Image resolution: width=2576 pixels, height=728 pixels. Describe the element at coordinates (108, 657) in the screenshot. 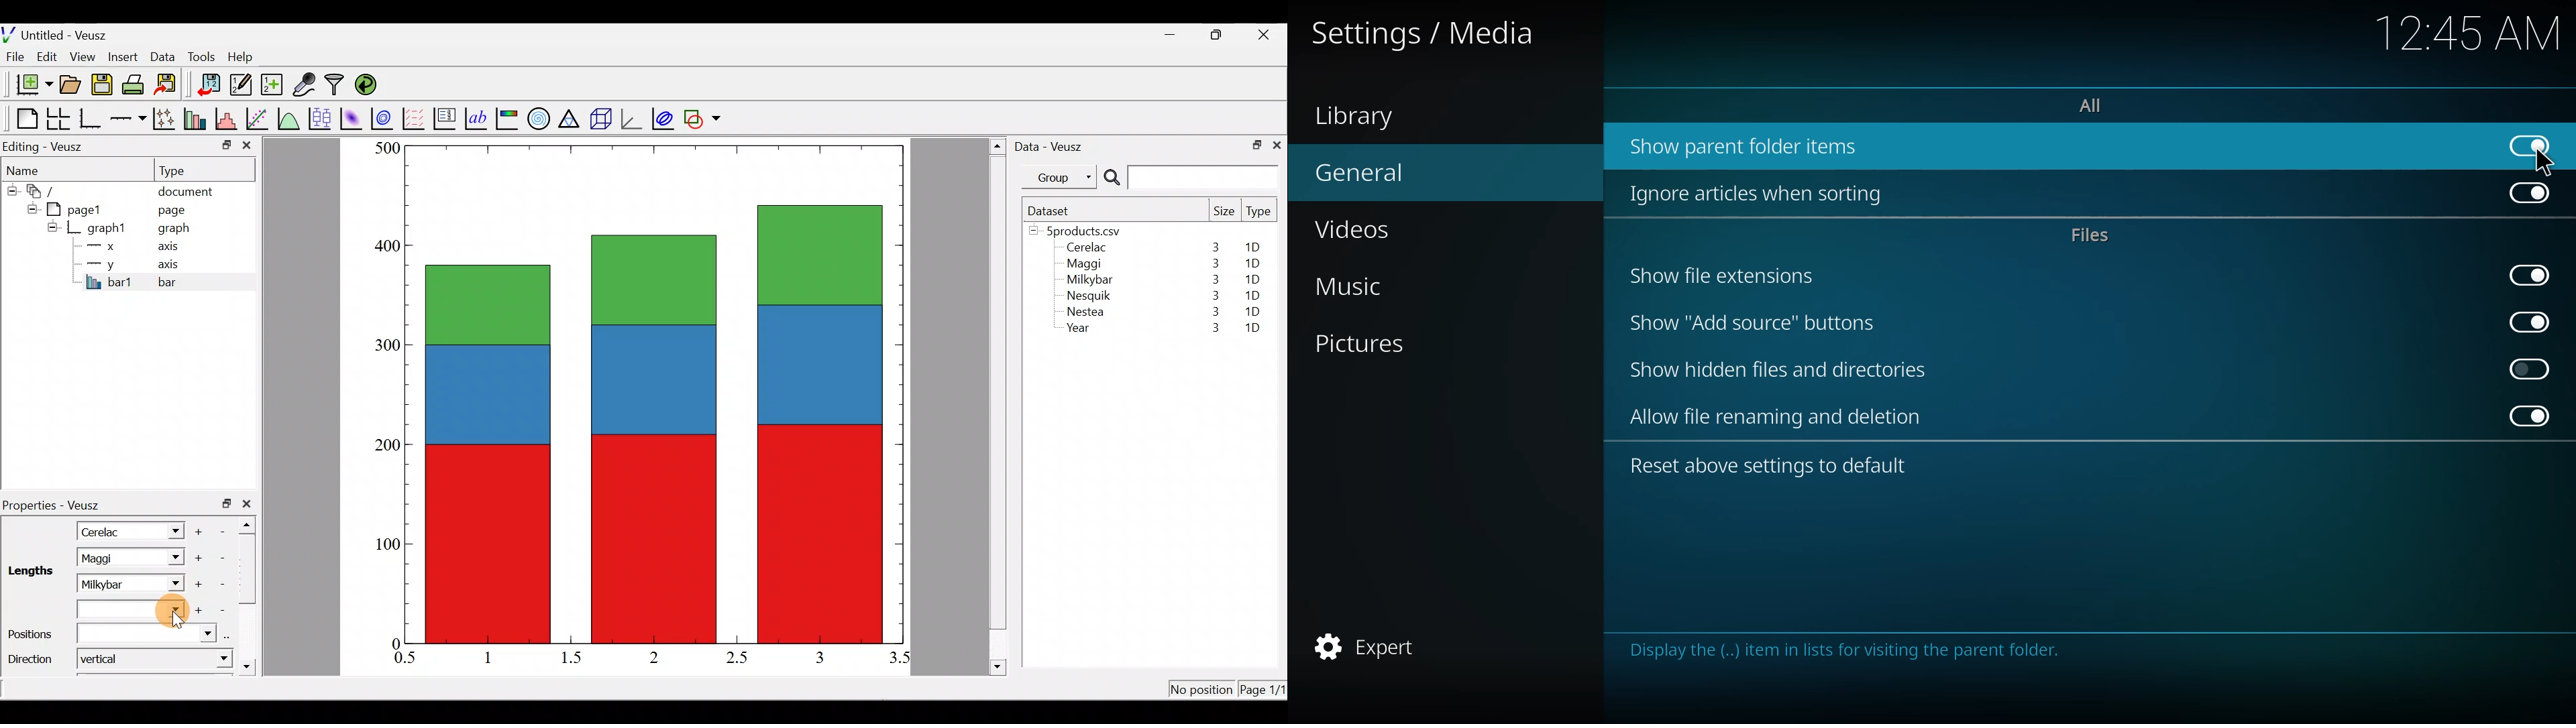

I see `Vertical` at that location.